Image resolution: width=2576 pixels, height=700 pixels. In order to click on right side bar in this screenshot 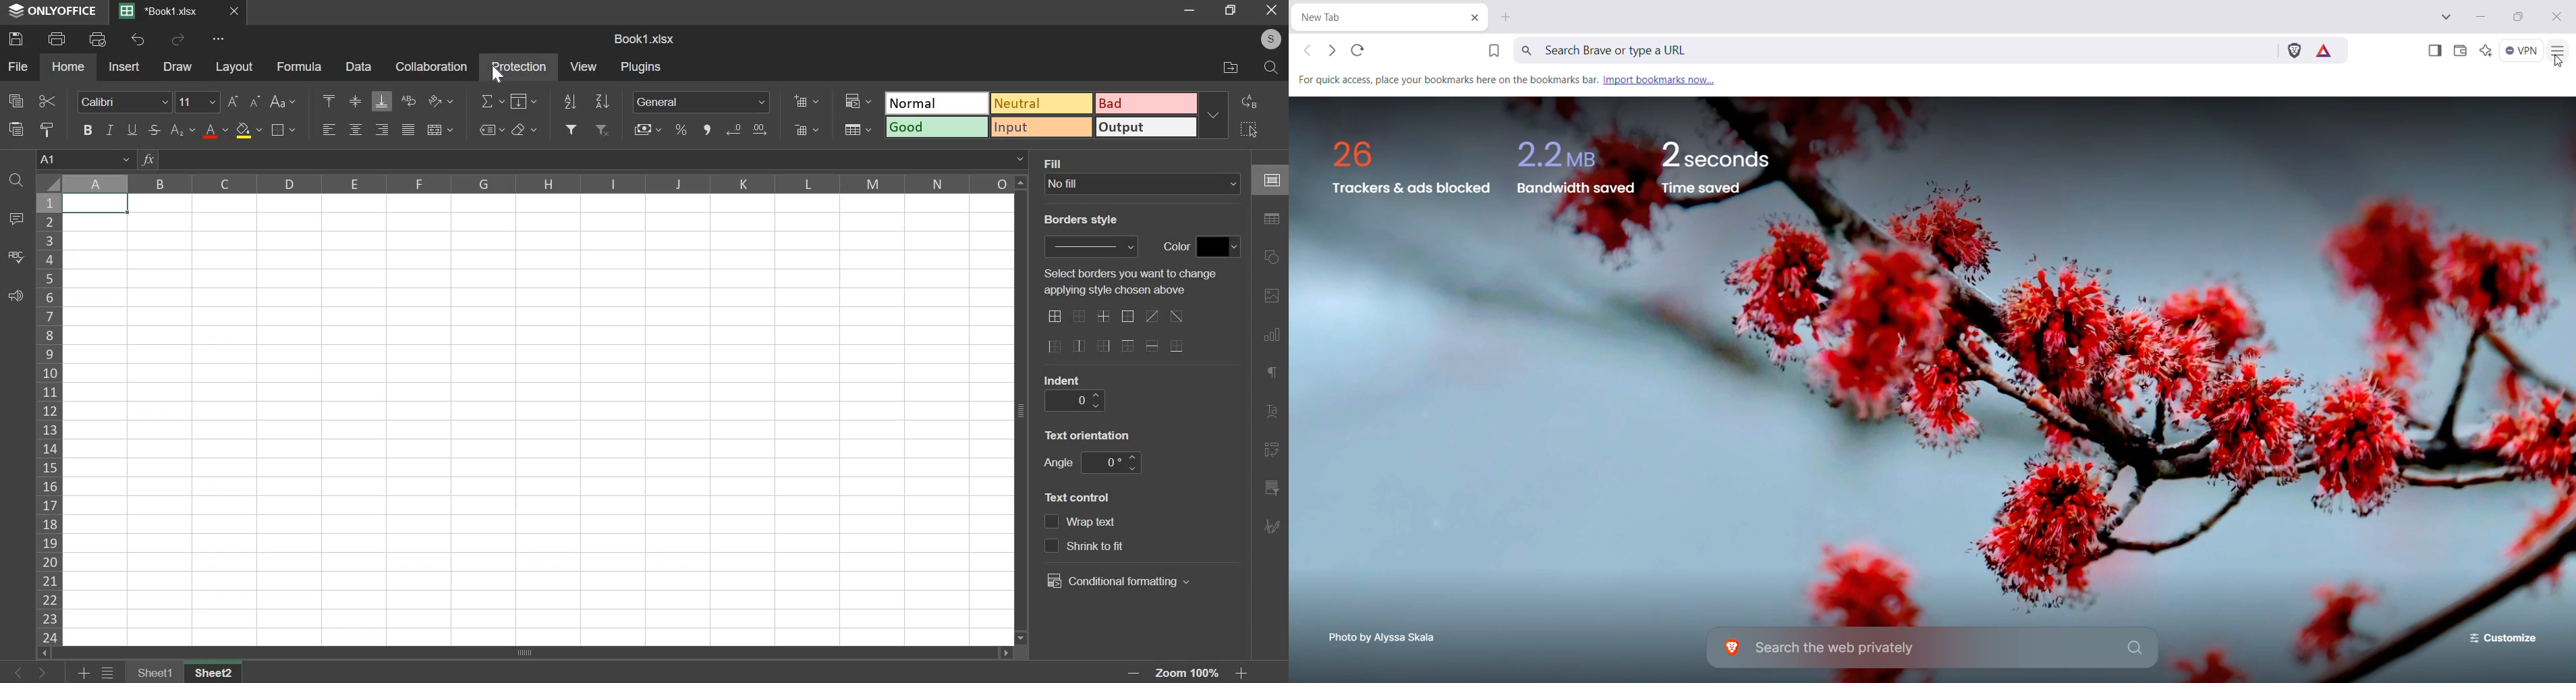, I will do `click(1272, 412)`.